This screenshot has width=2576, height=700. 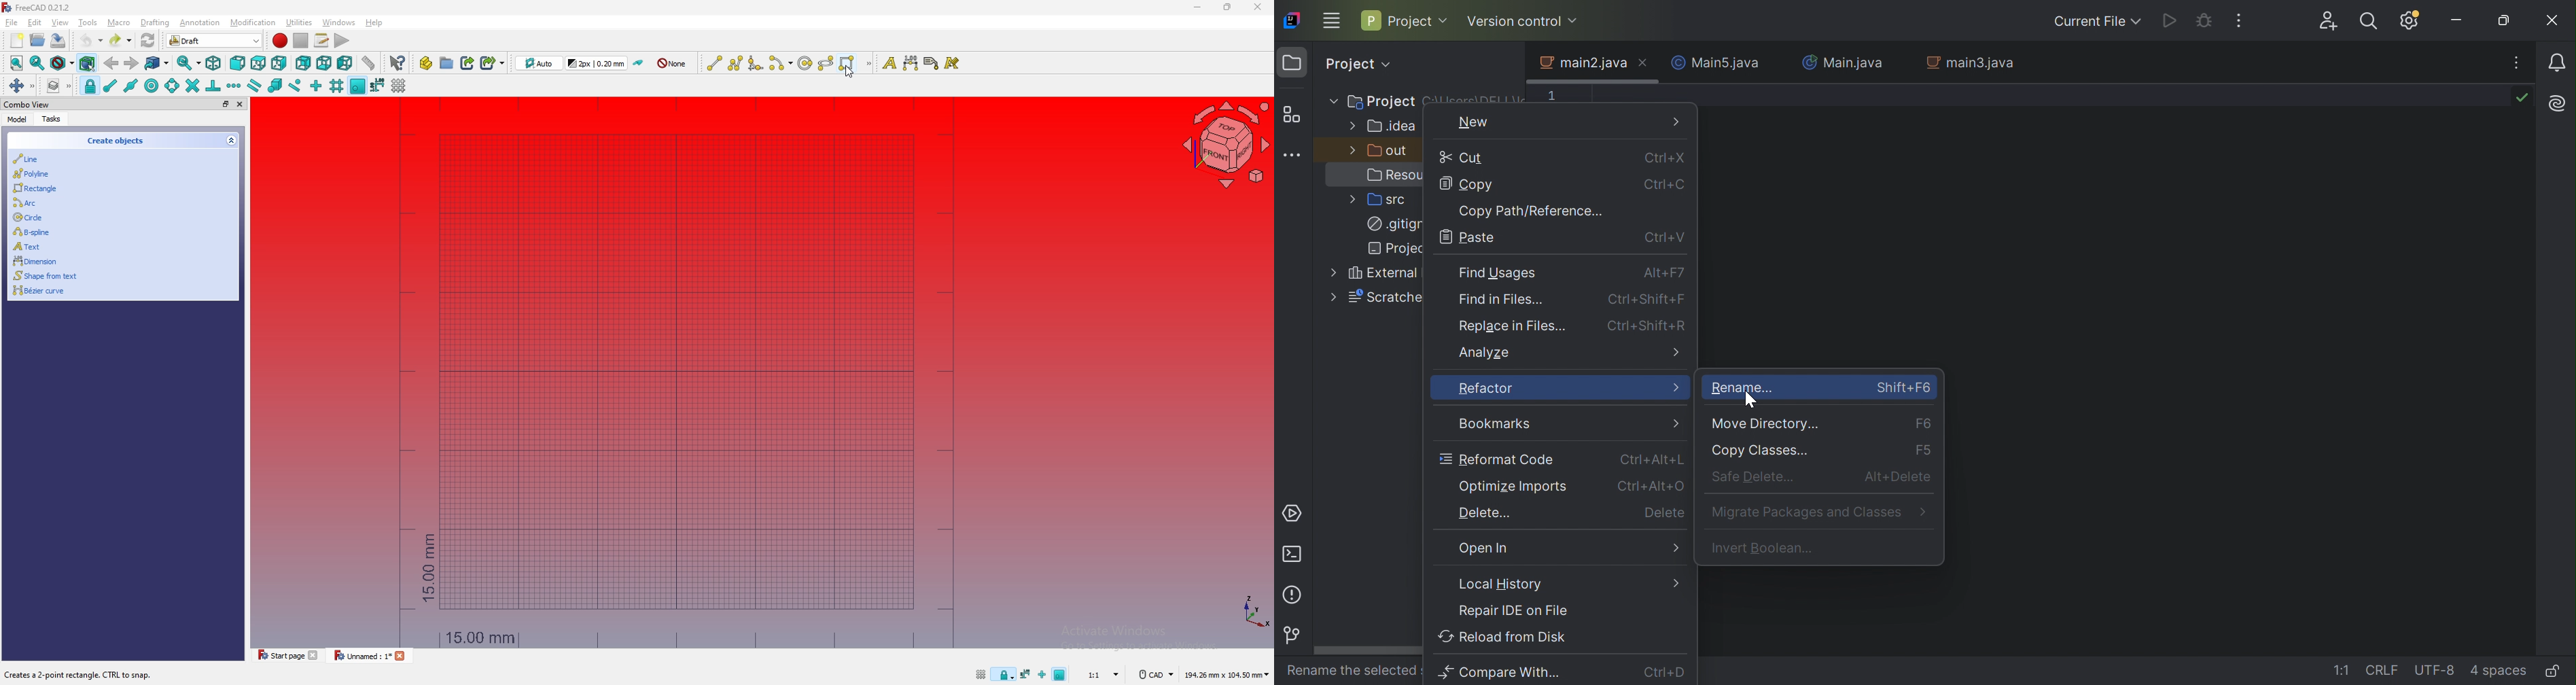 What do you see at coordinates (115, 260) in the screenshot?
I see `dimension` at bounding box center [115, 260].